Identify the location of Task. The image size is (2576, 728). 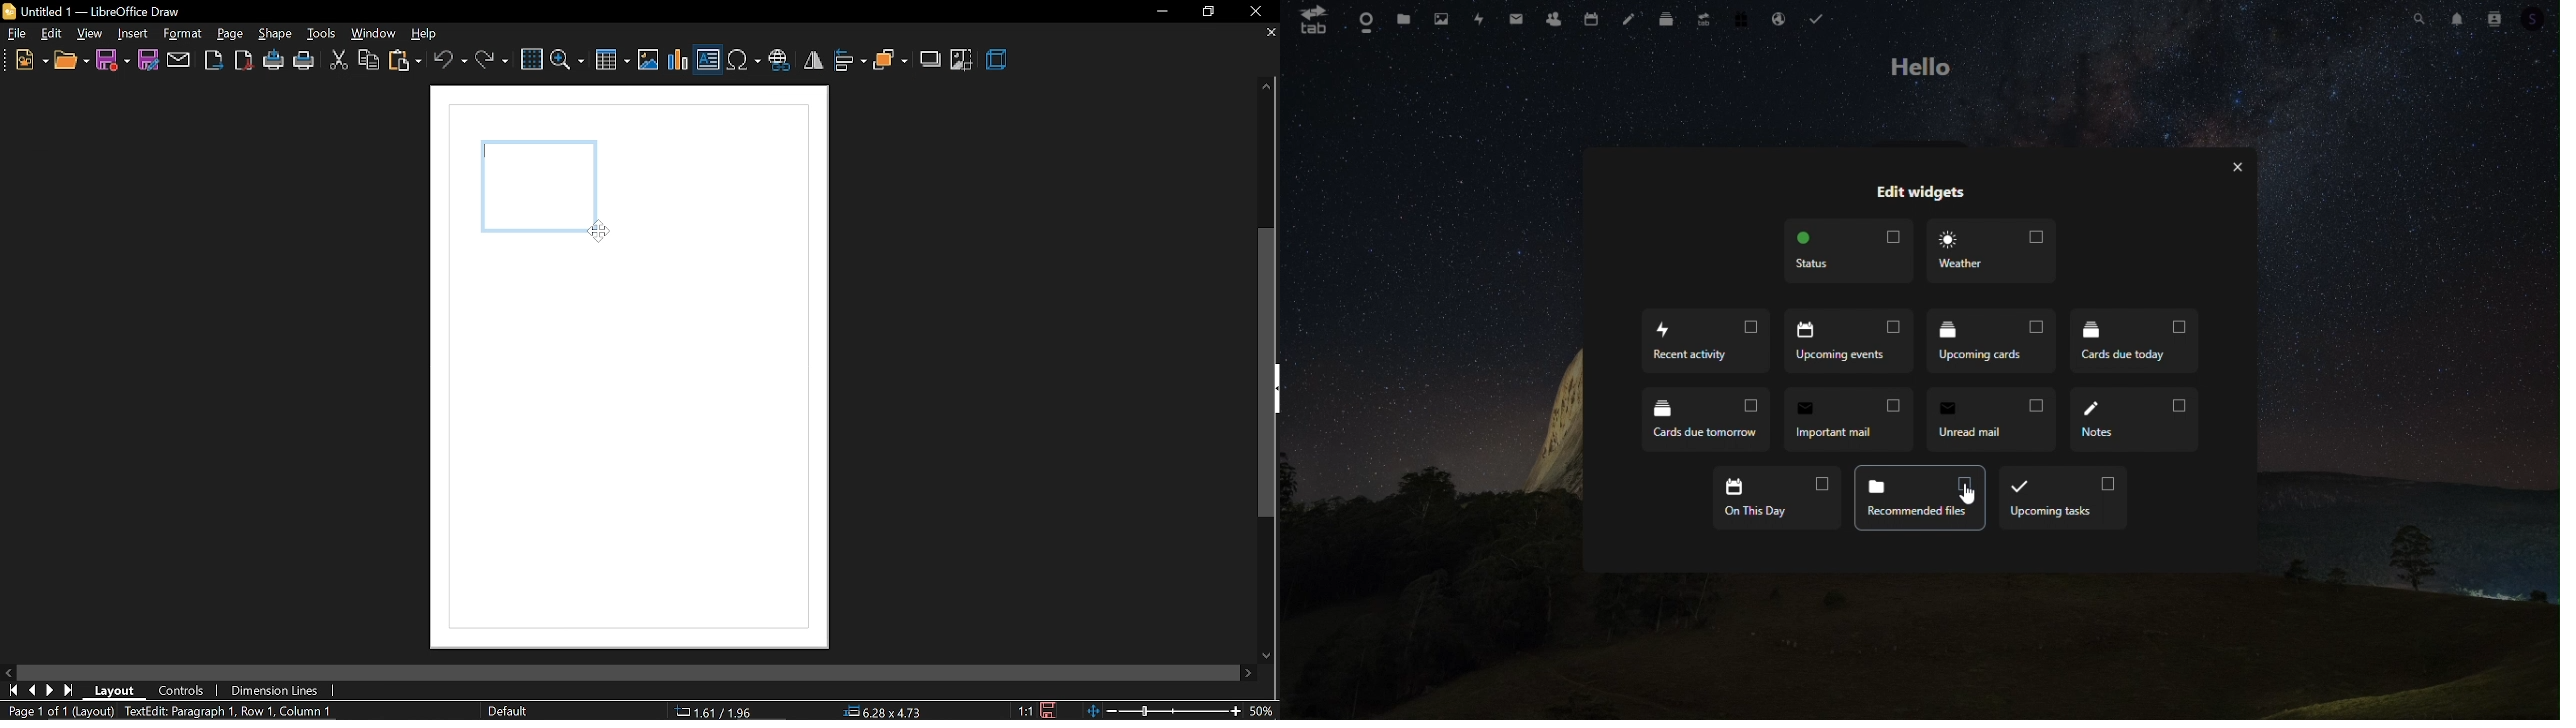
(1823, 21).